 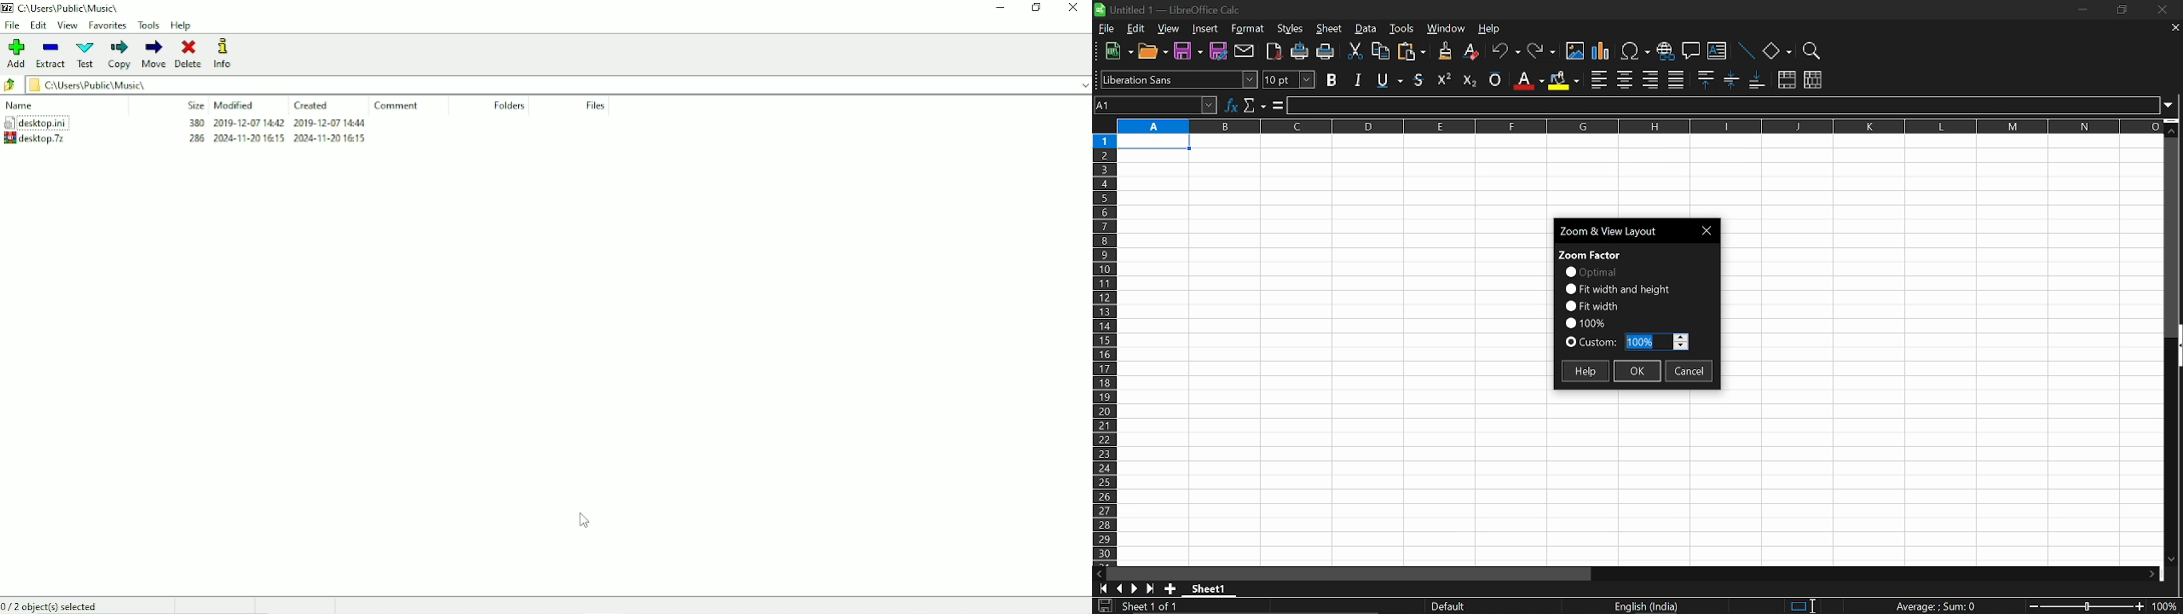 I want to click on View, so click(x=67, y=26).